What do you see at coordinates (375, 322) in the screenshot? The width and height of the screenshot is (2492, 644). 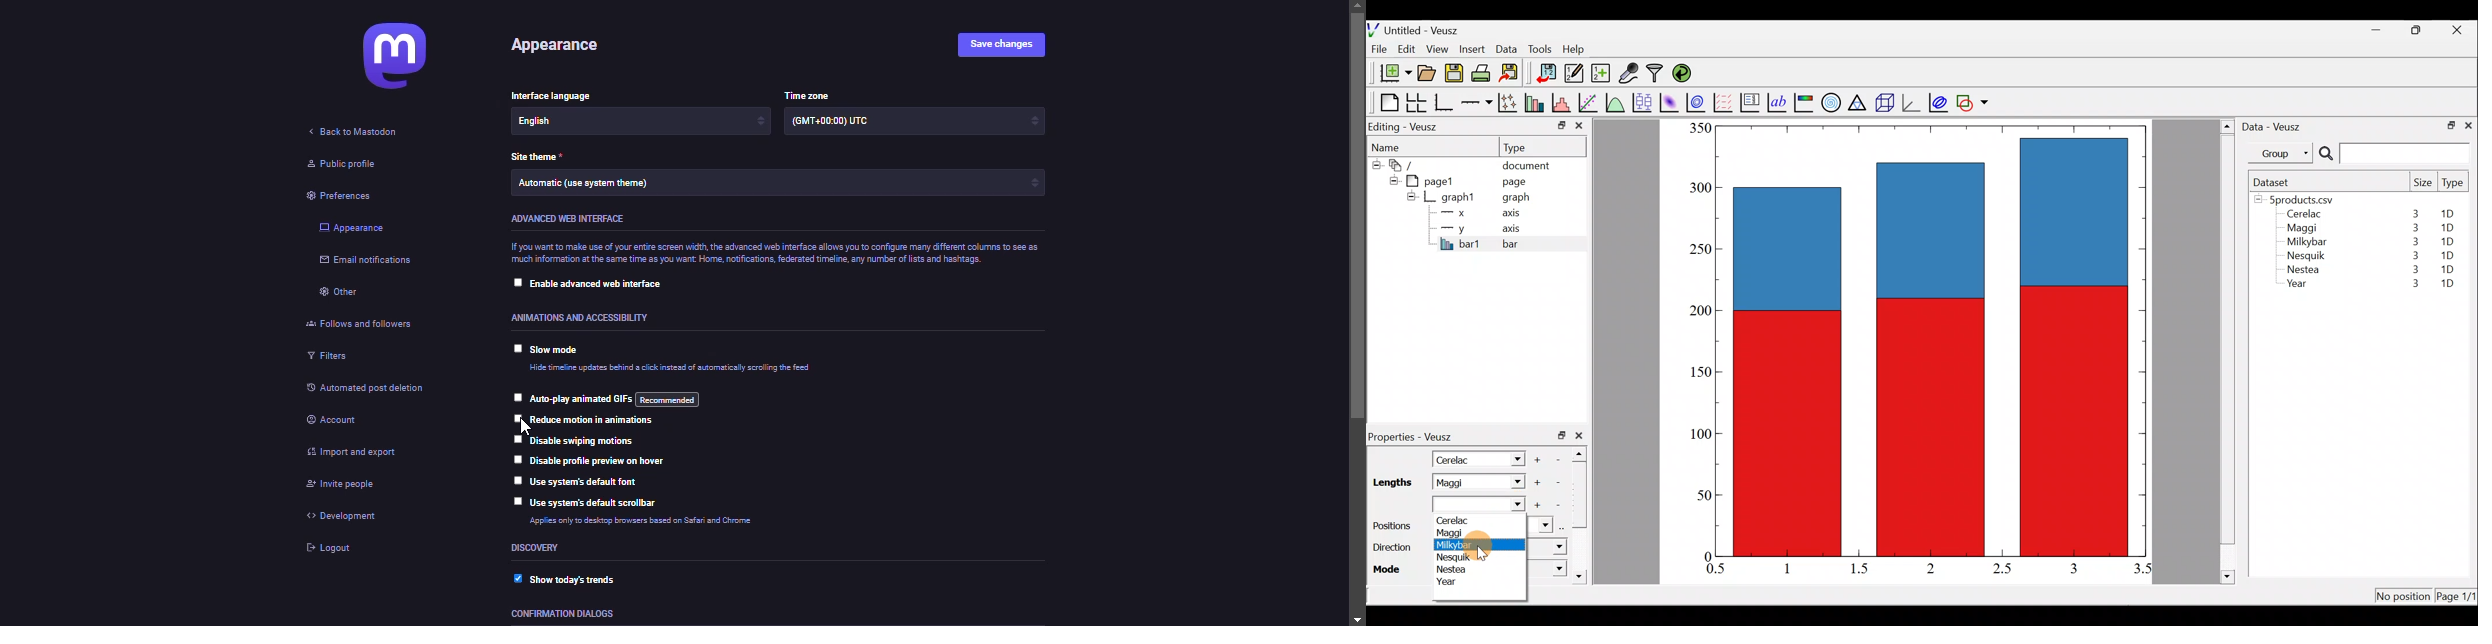 I see `follows and followers` at bounding box center [375, 322].